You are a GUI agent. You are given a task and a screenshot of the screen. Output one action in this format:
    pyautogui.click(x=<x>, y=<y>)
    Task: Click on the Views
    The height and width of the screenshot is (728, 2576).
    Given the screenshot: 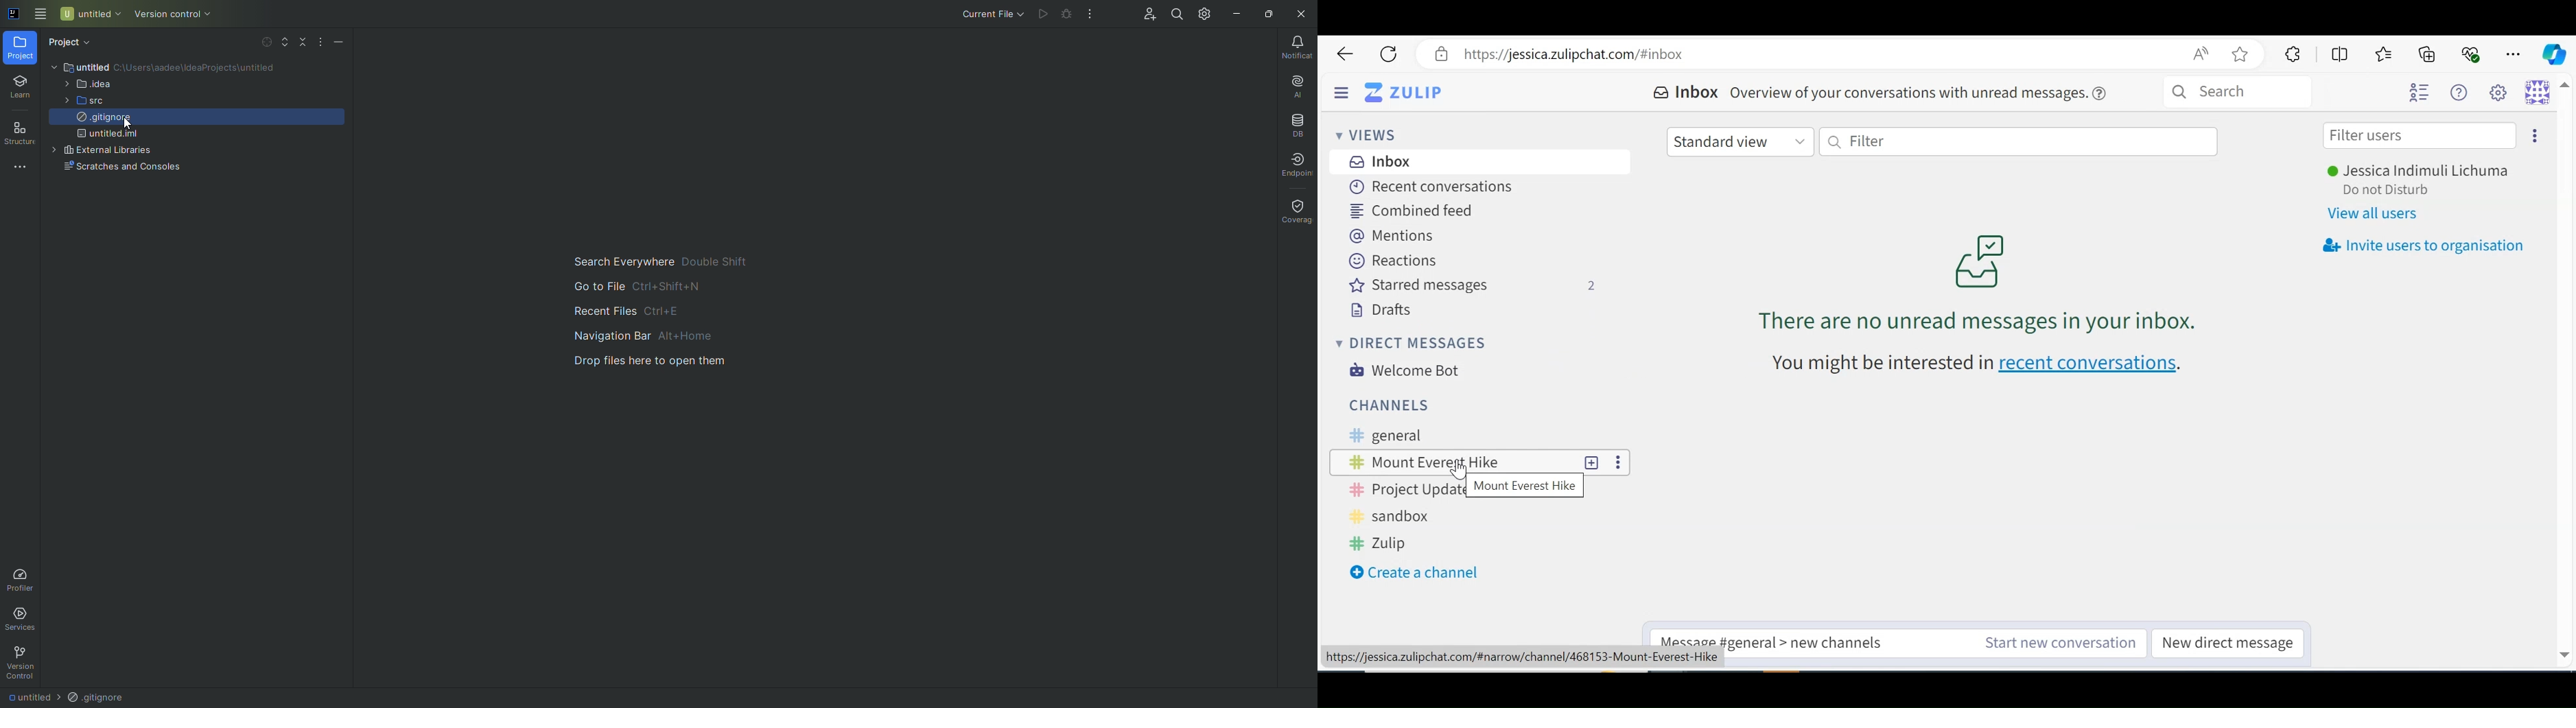 What is the action you would take?
    pyautogui.click(x=1365, y=134)
    